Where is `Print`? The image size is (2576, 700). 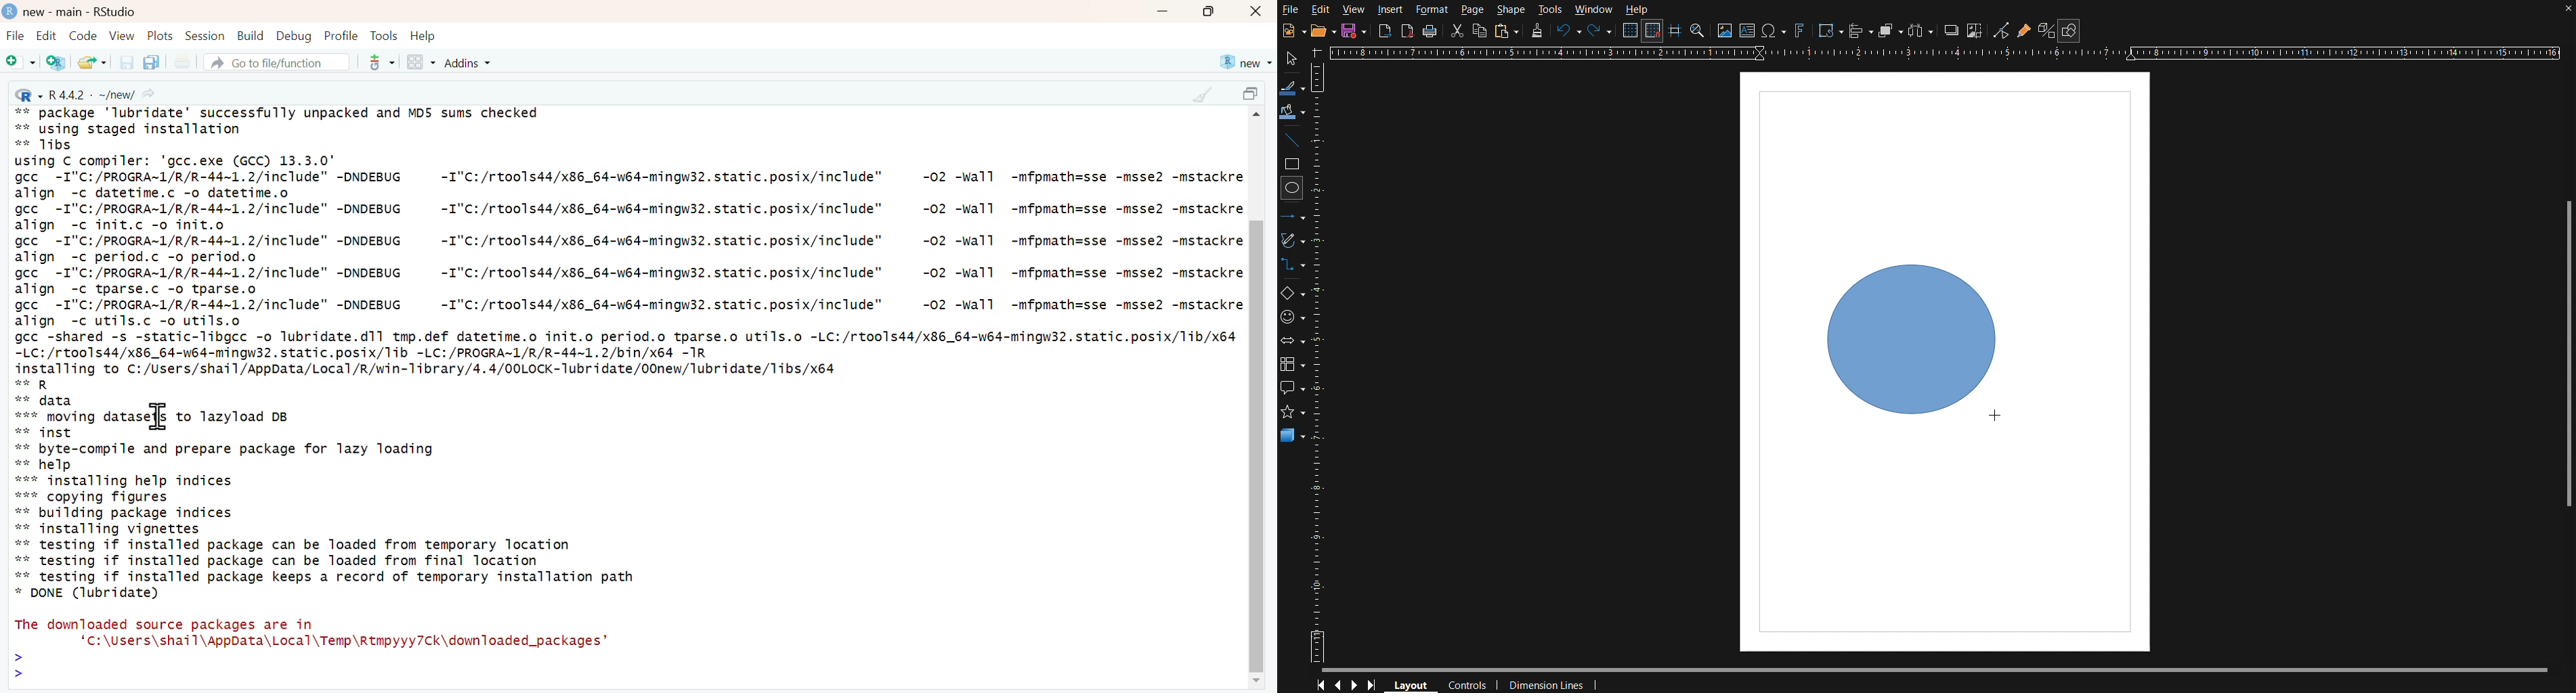 Print is located at coordinates (1432, 30).